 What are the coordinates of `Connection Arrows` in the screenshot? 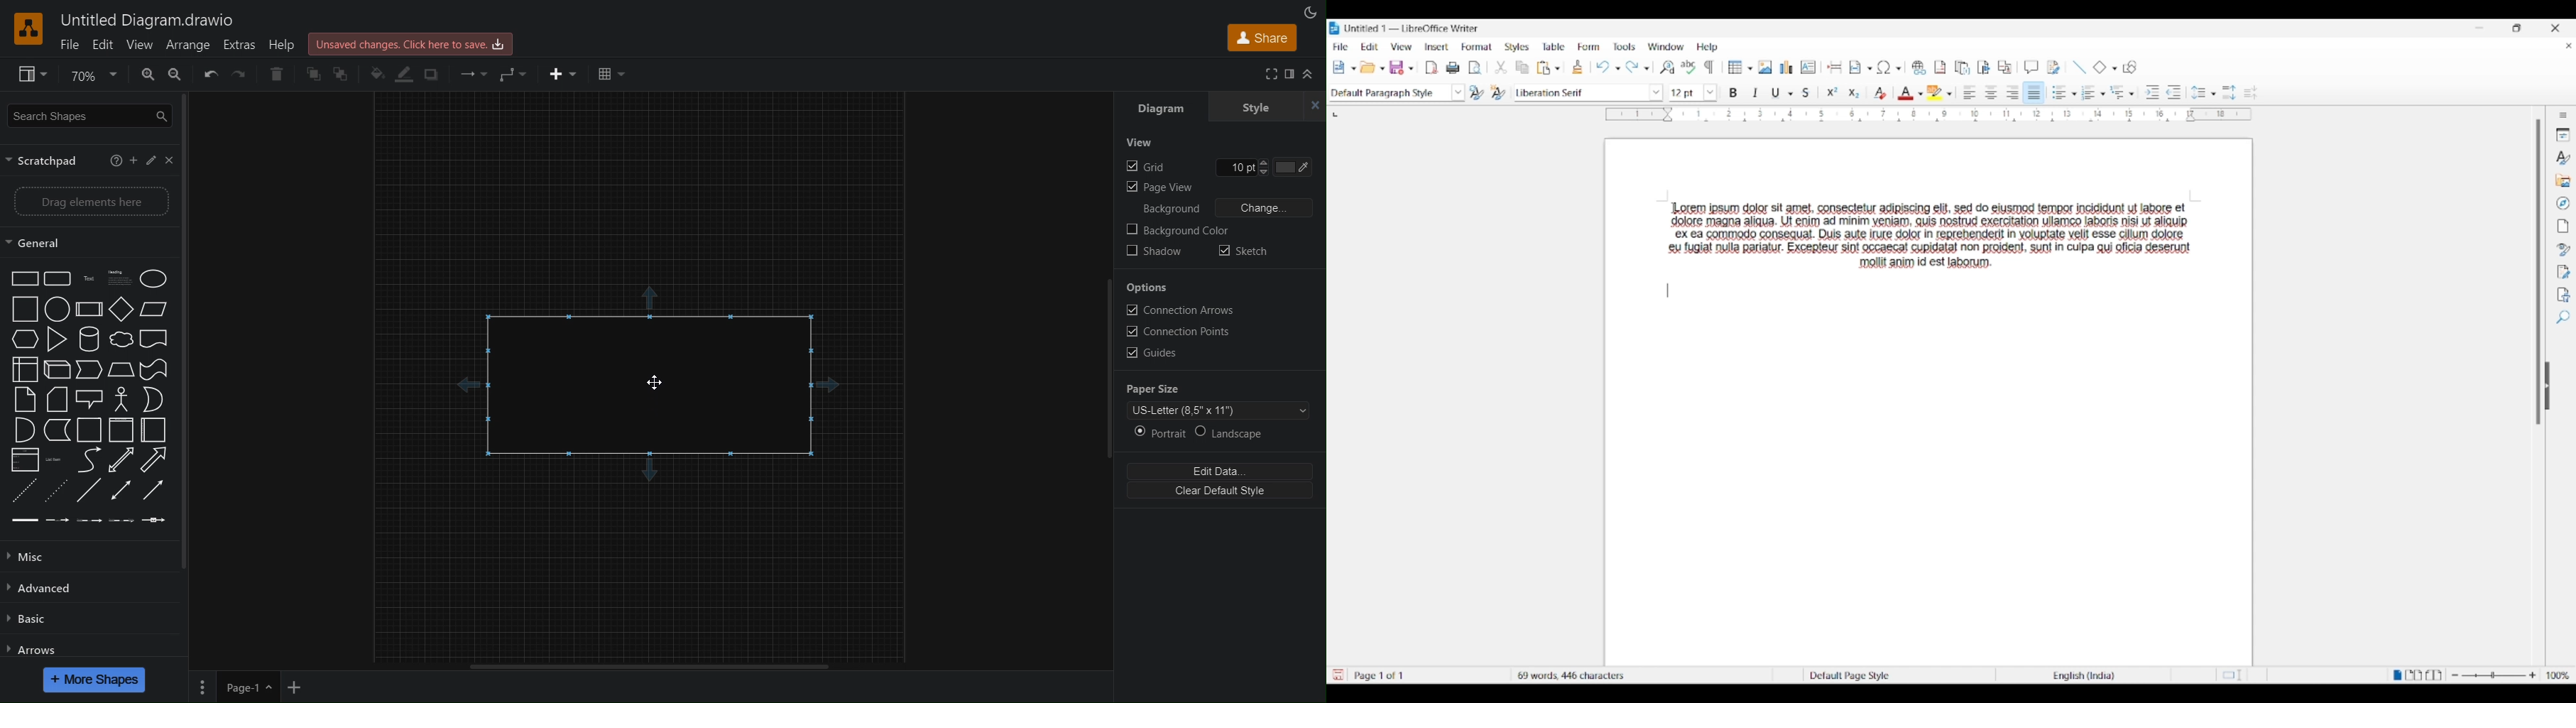 It's located at (1181, 312).